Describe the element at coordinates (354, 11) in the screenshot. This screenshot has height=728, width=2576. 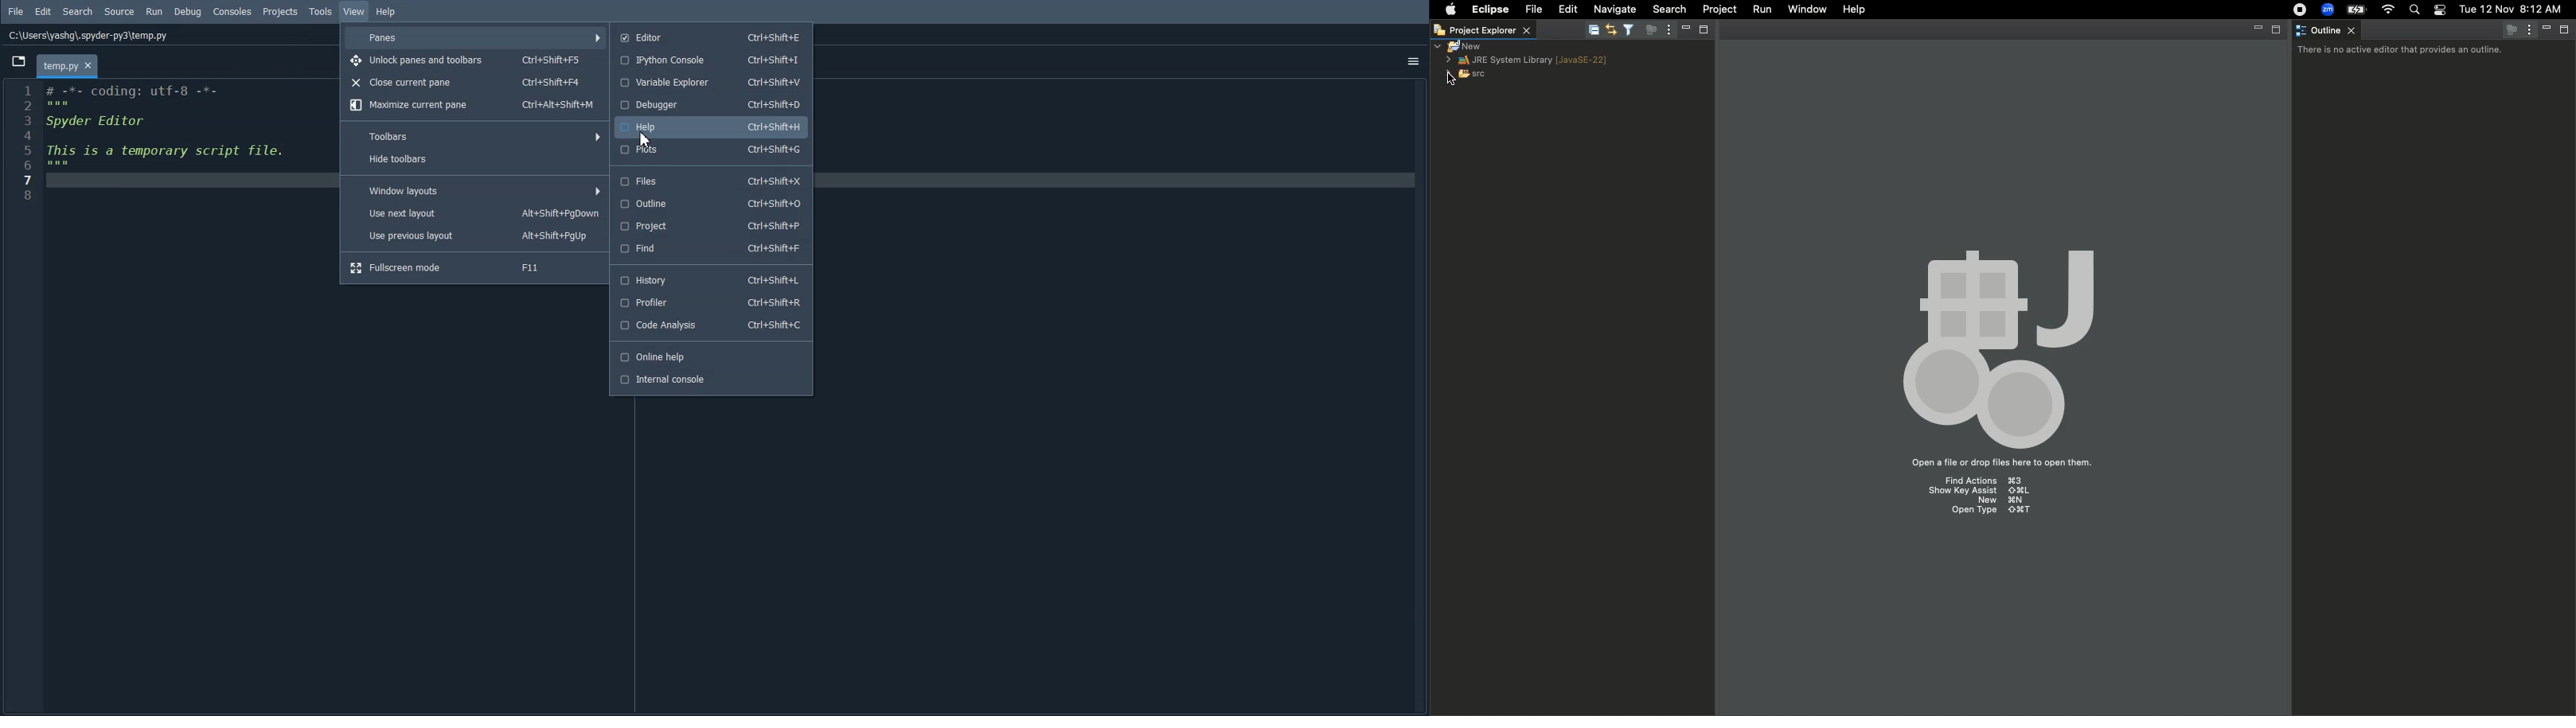
I see `View` at that location.